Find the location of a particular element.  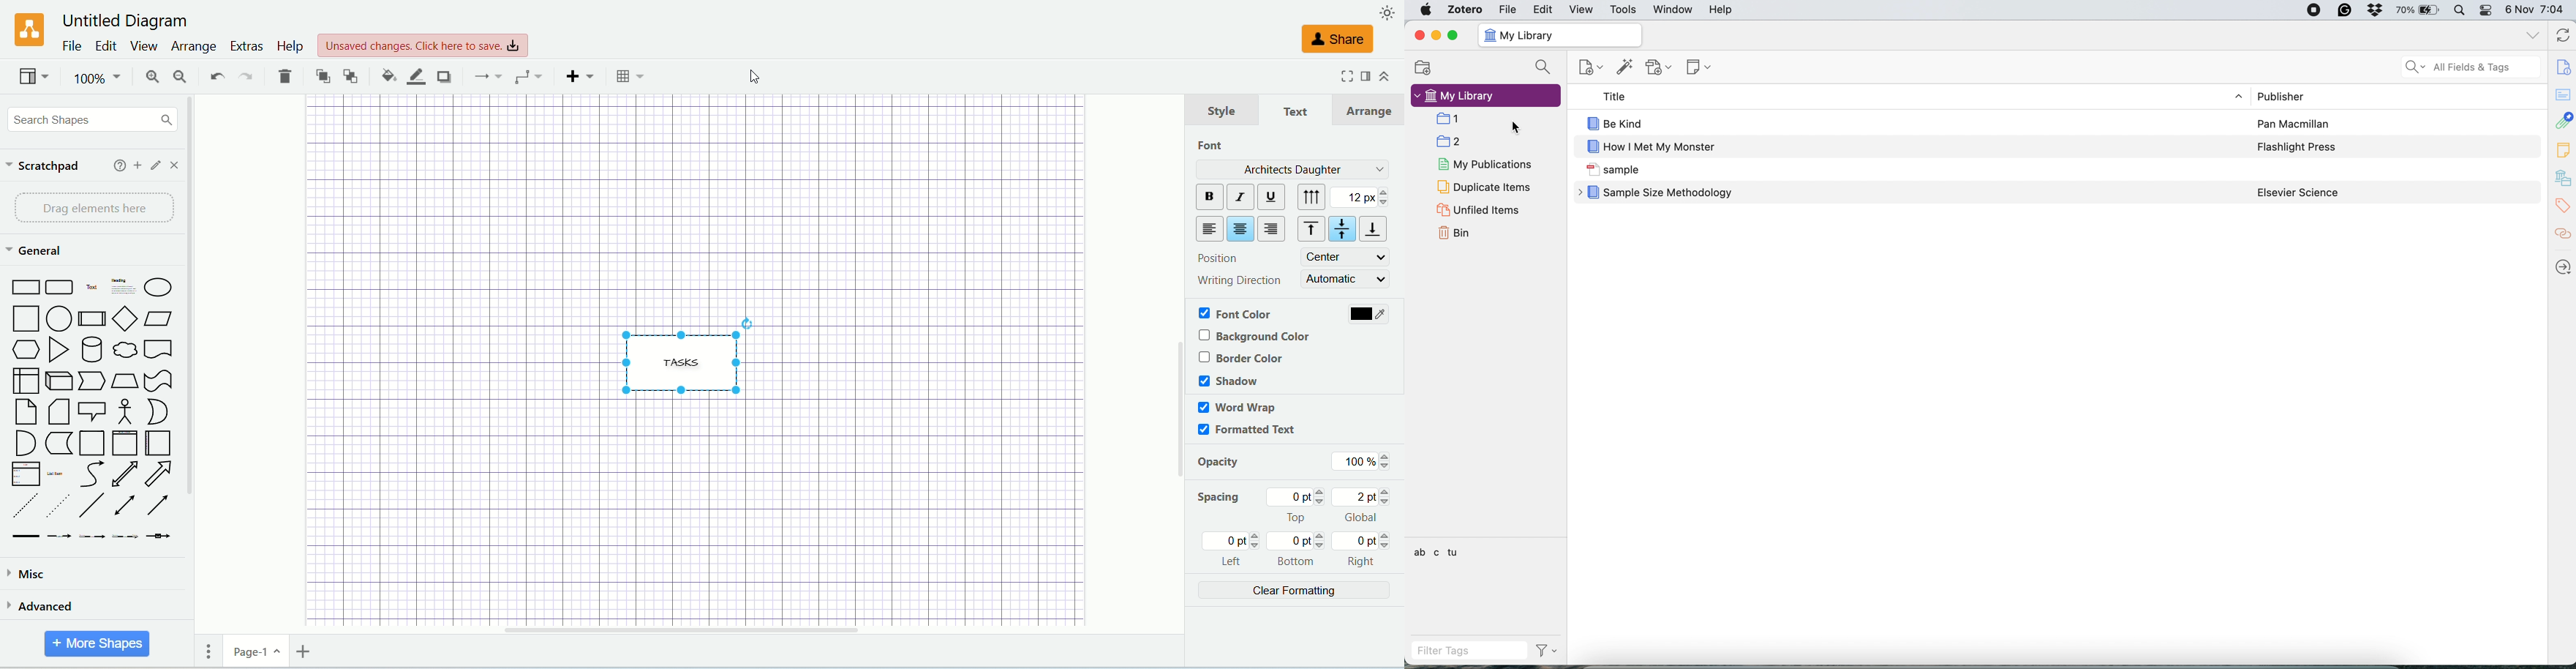

add attachment is located at coordinates (1660, 68).